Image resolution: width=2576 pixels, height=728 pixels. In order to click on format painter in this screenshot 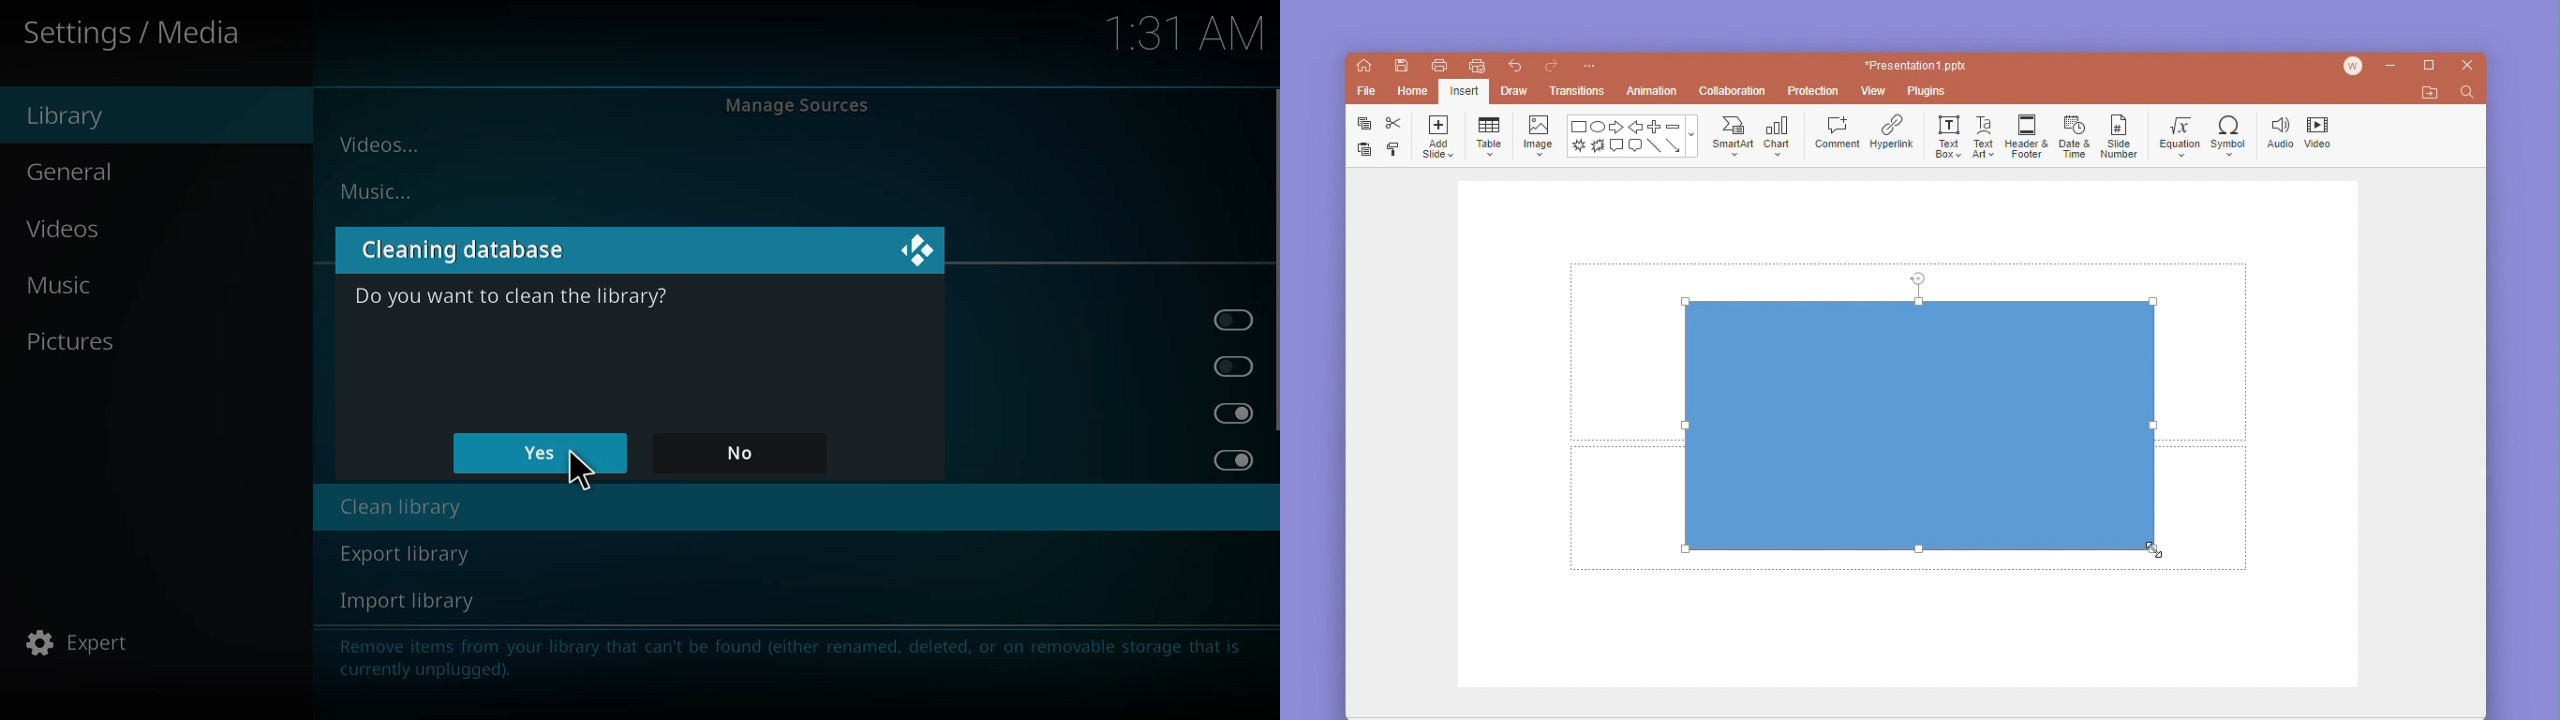, I will do `click(1393, 150)`.